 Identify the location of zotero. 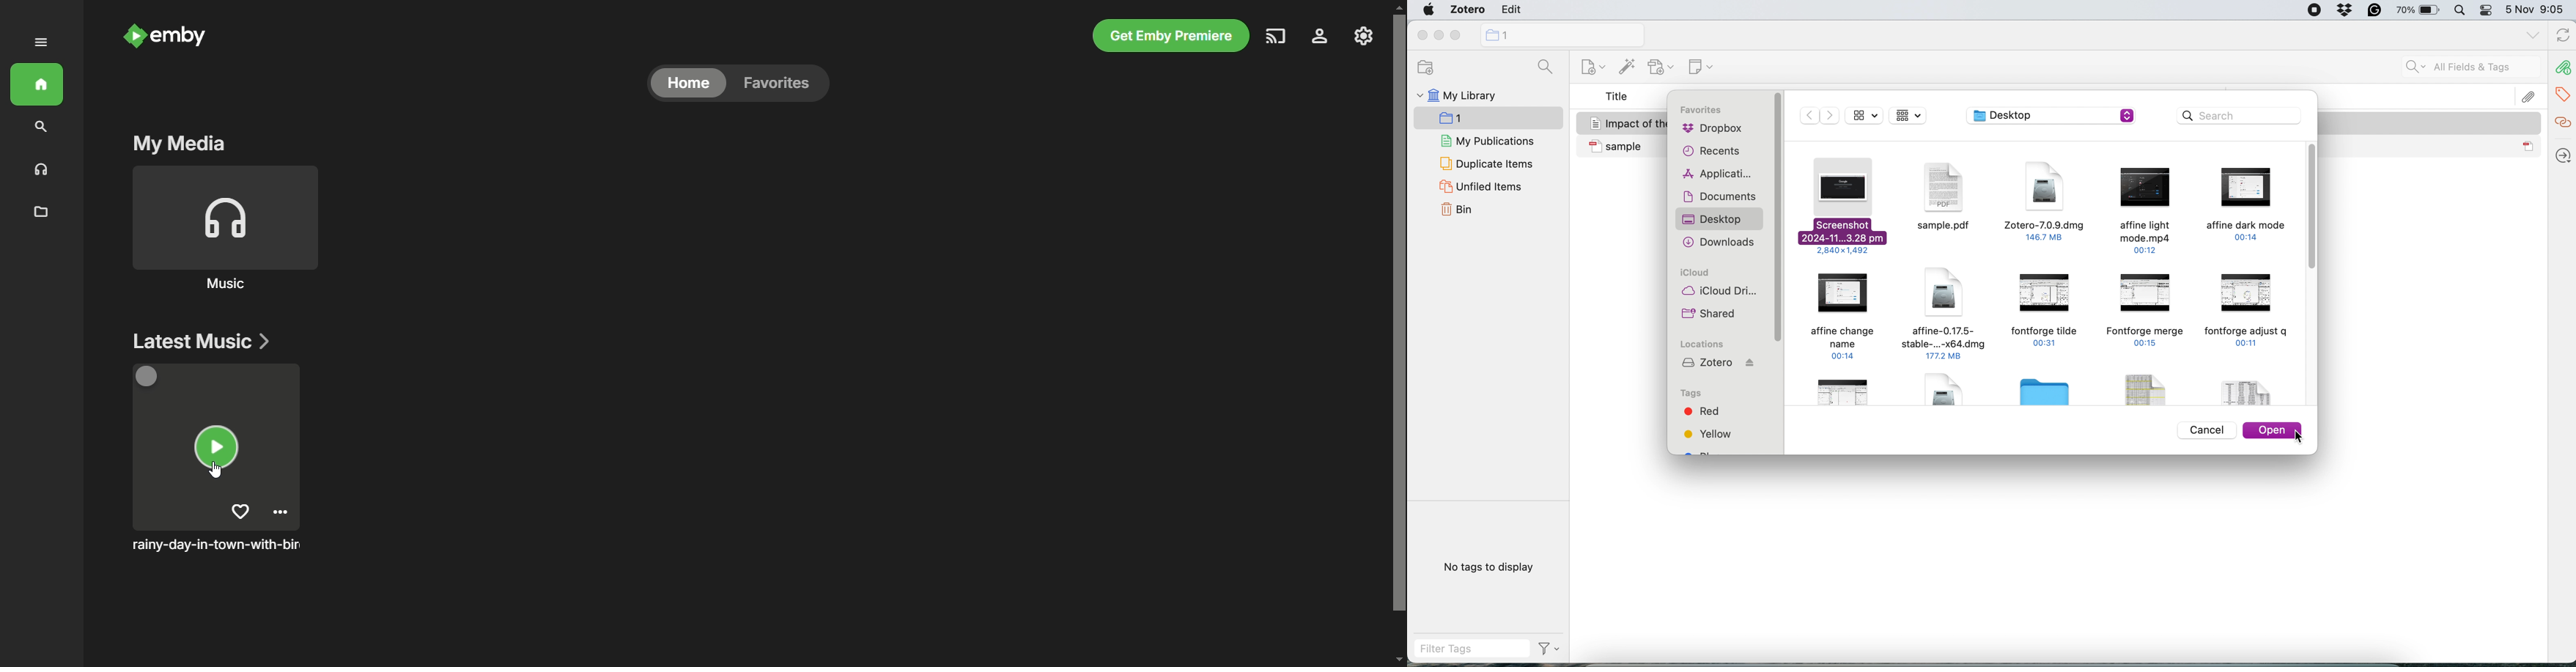
(1718, 364).